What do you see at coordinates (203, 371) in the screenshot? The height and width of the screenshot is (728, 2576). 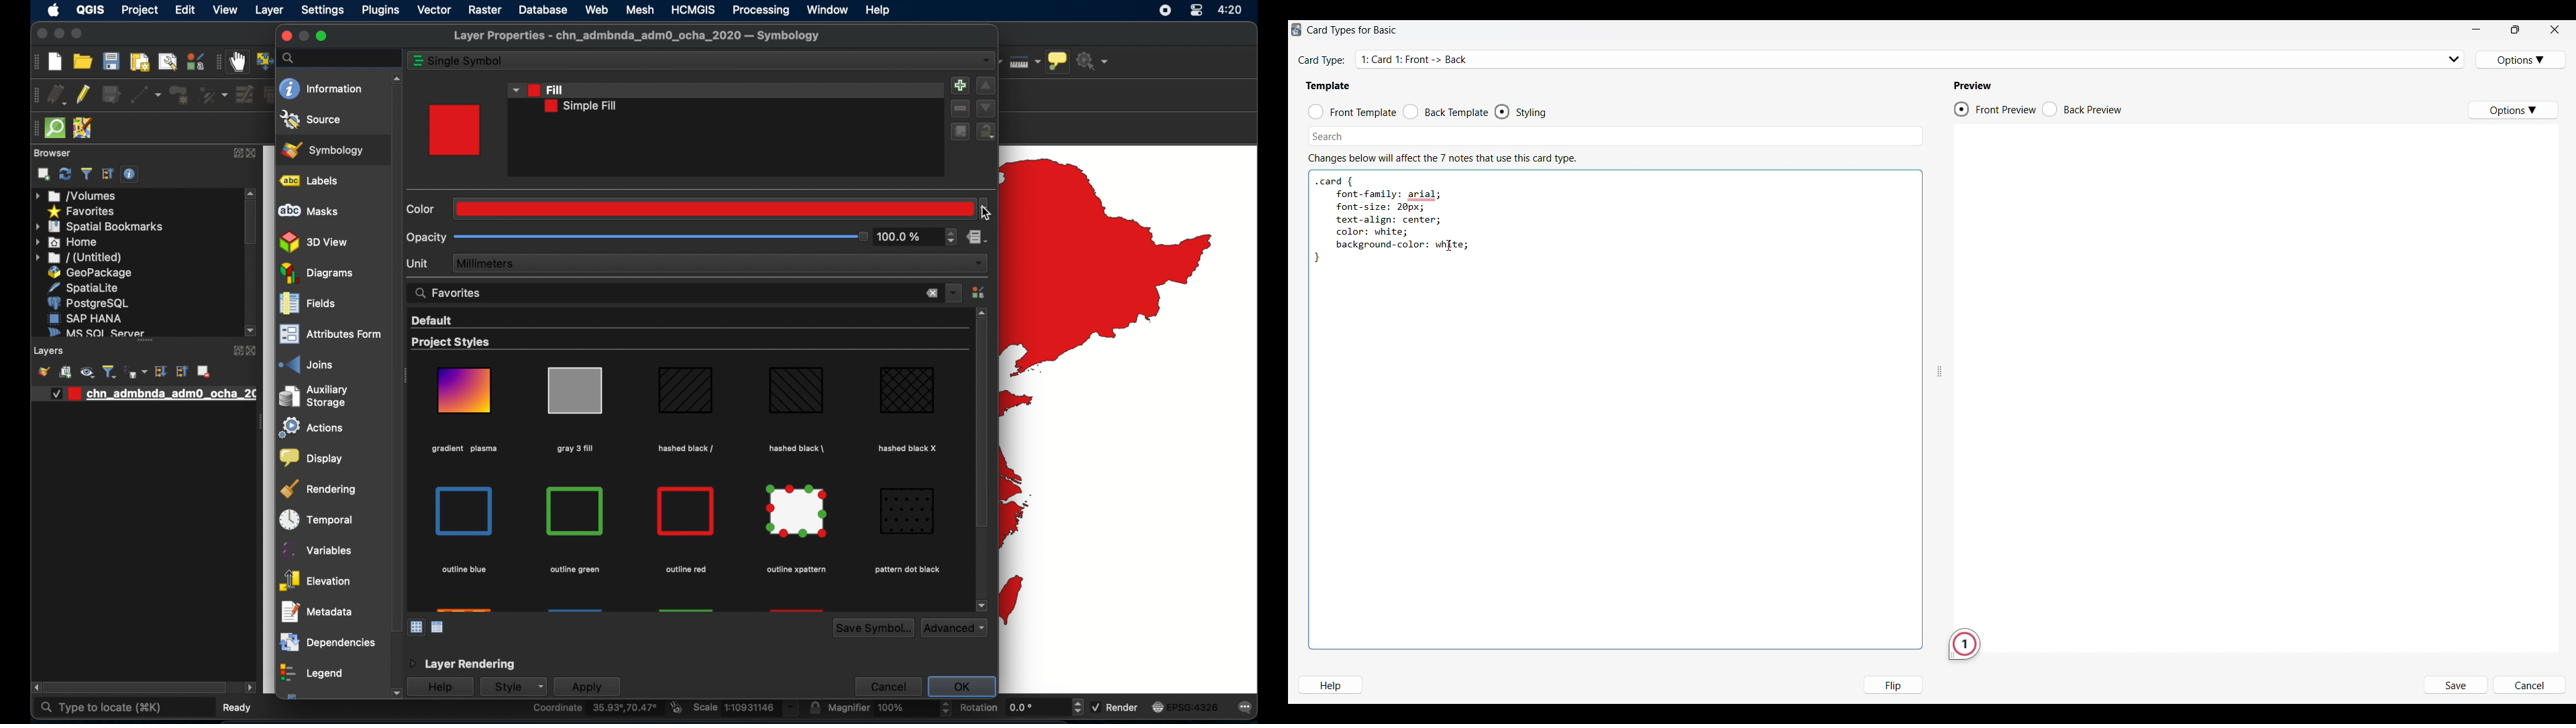 I see `remove layer/group` at bounding box center [203, 371].